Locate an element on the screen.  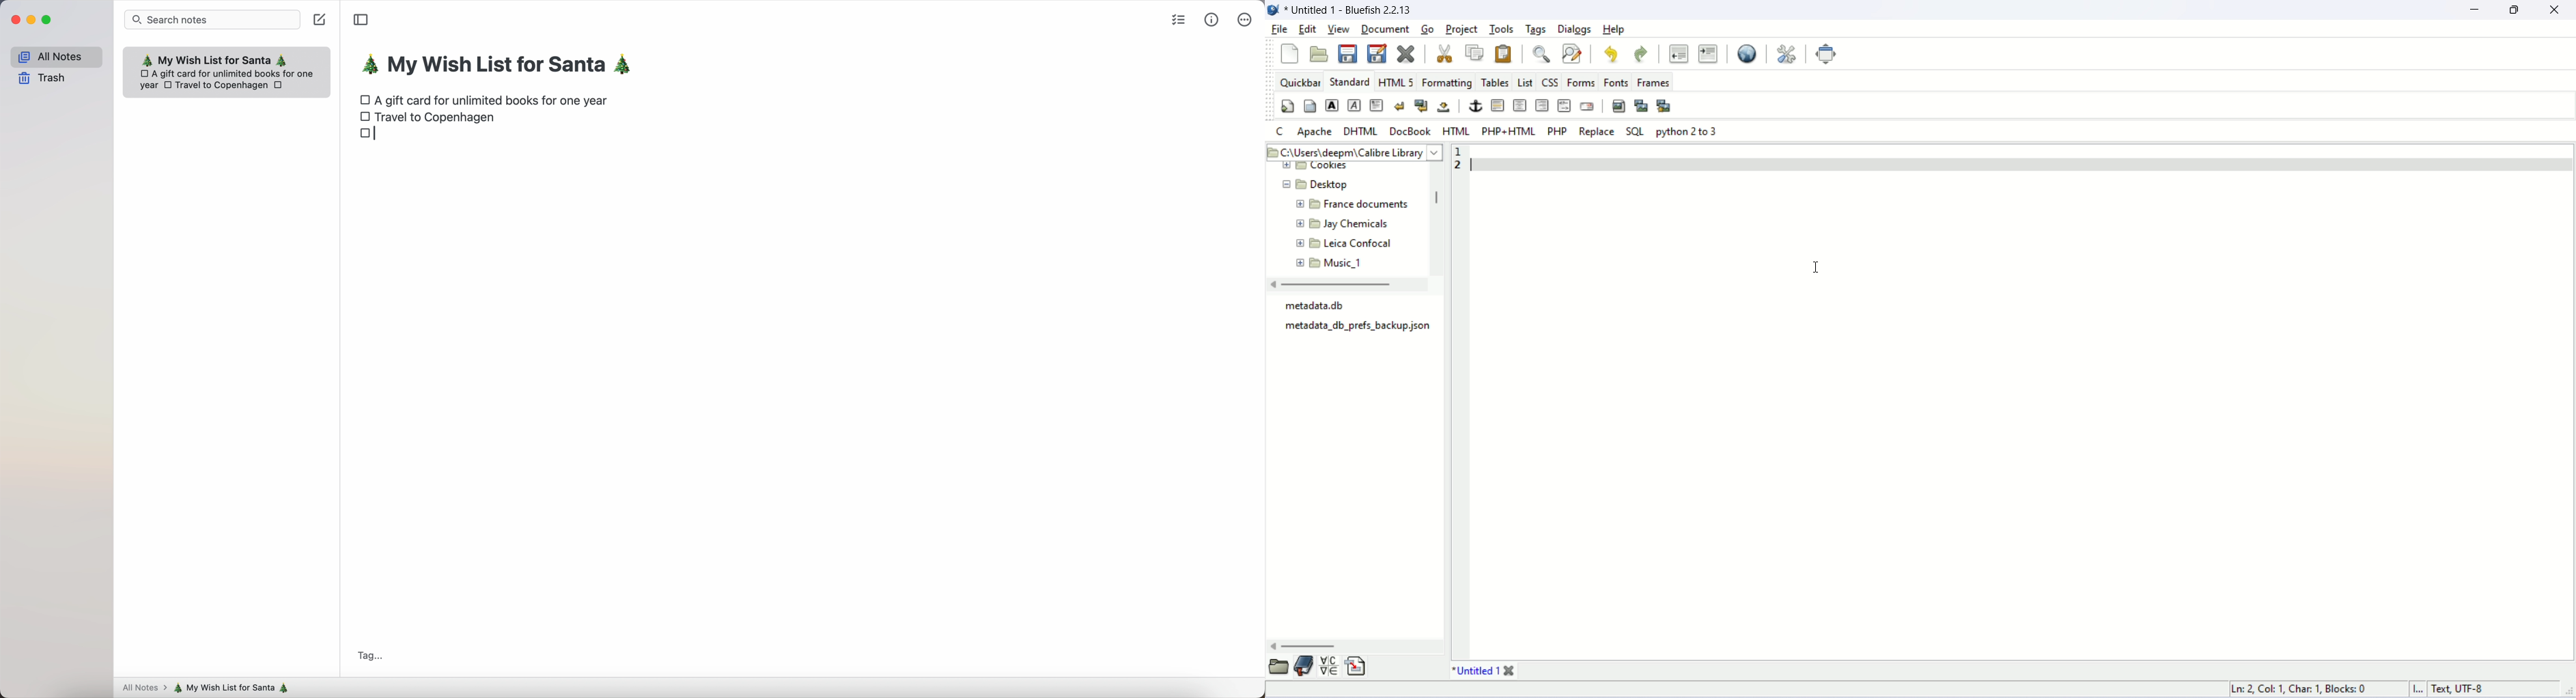
SQL is located at coordinates (1635, 130).